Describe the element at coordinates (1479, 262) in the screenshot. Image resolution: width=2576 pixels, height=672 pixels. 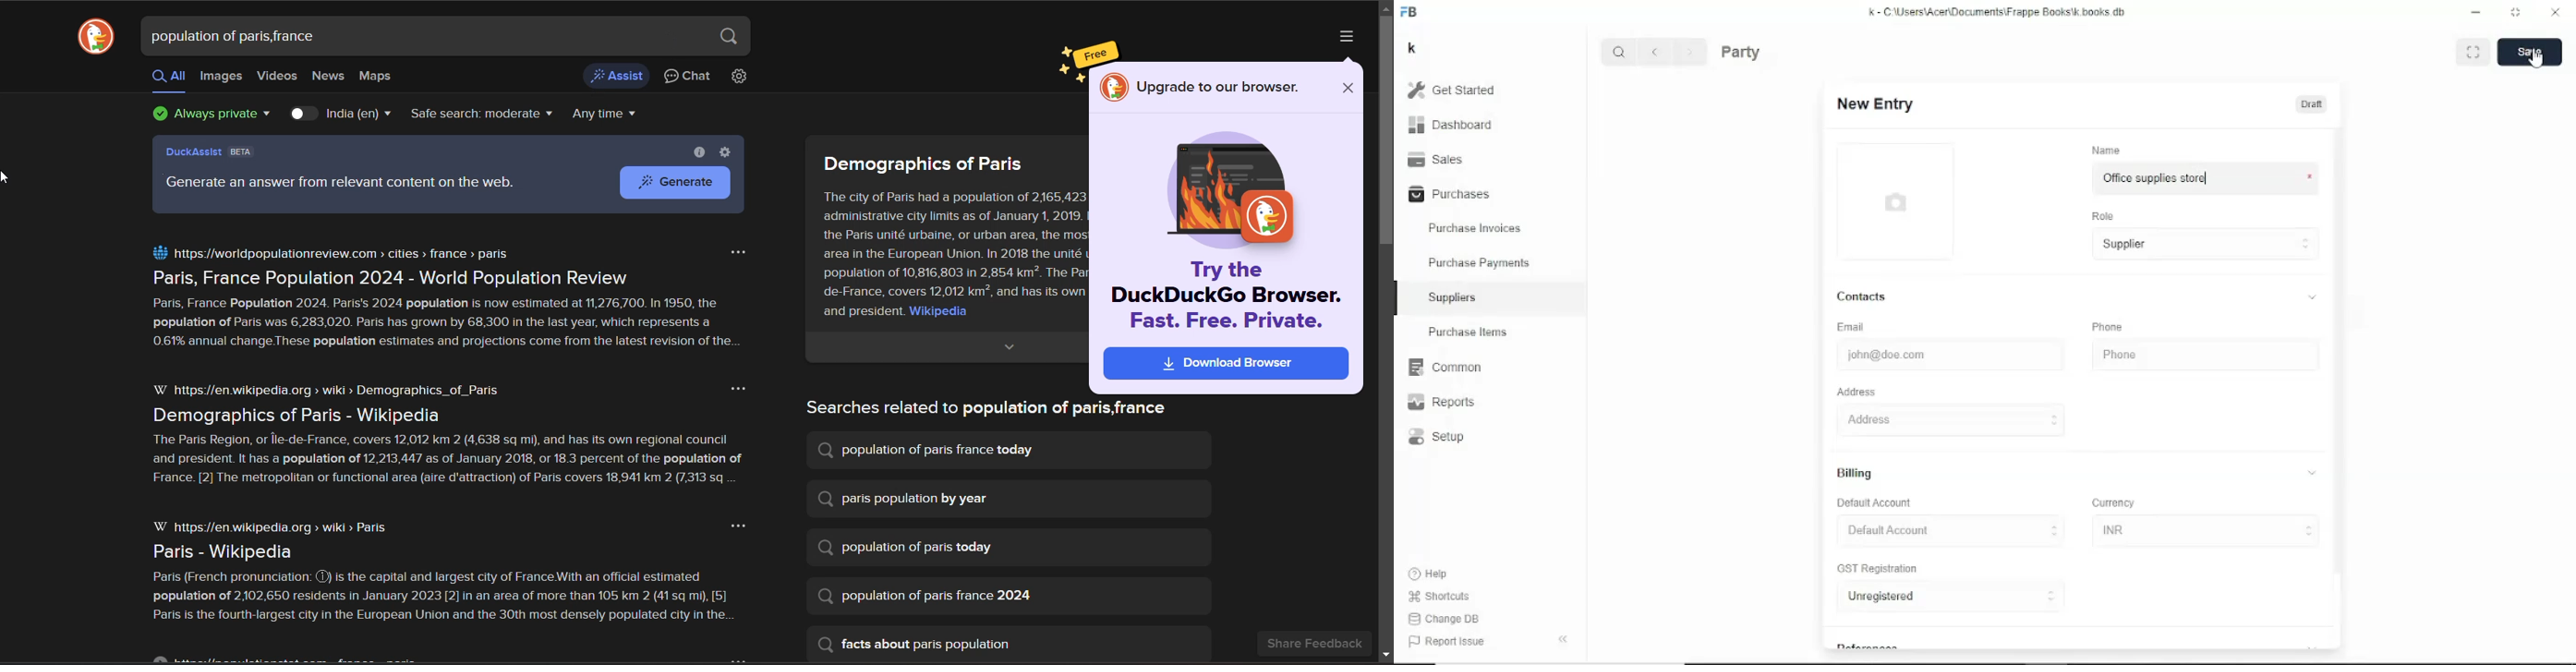
I see `Purchase payments` at that location.